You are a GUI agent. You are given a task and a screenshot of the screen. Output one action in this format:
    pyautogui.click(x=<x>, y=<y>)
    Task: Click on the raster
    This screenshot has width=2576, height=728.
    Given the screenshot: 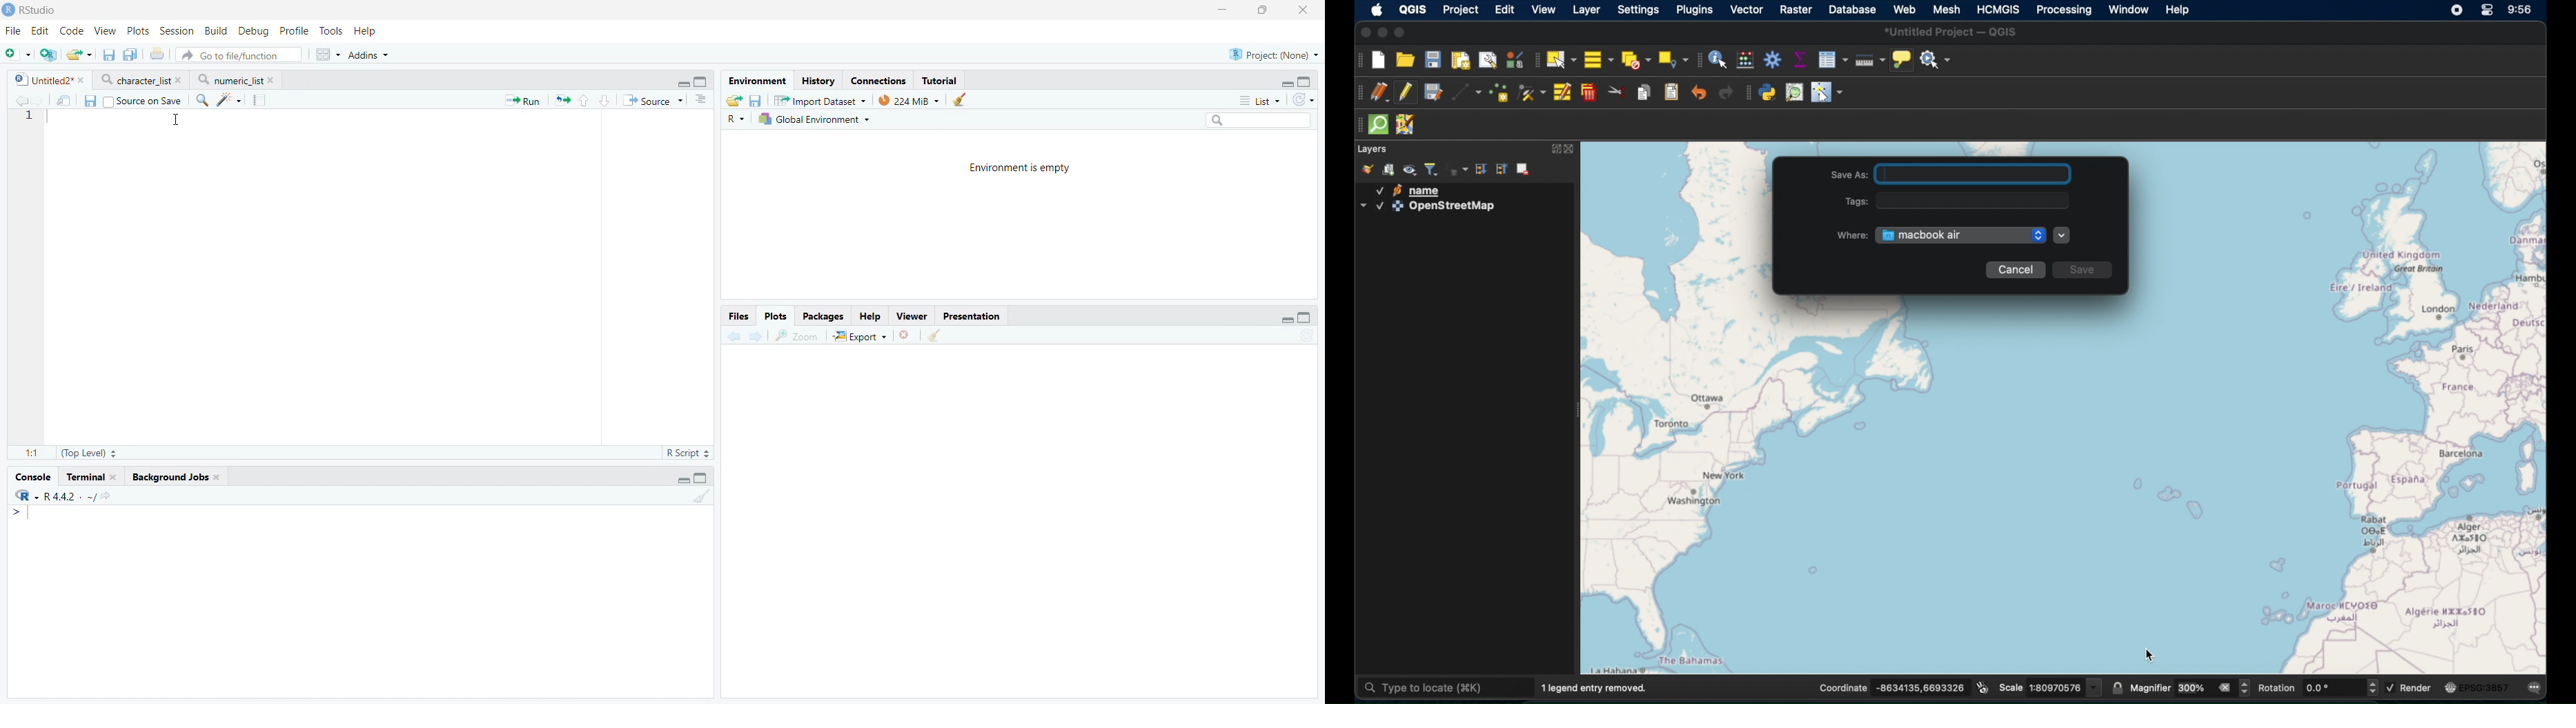 What is the action you would take?
    pyautogui.click(x=1796, y=10)
    